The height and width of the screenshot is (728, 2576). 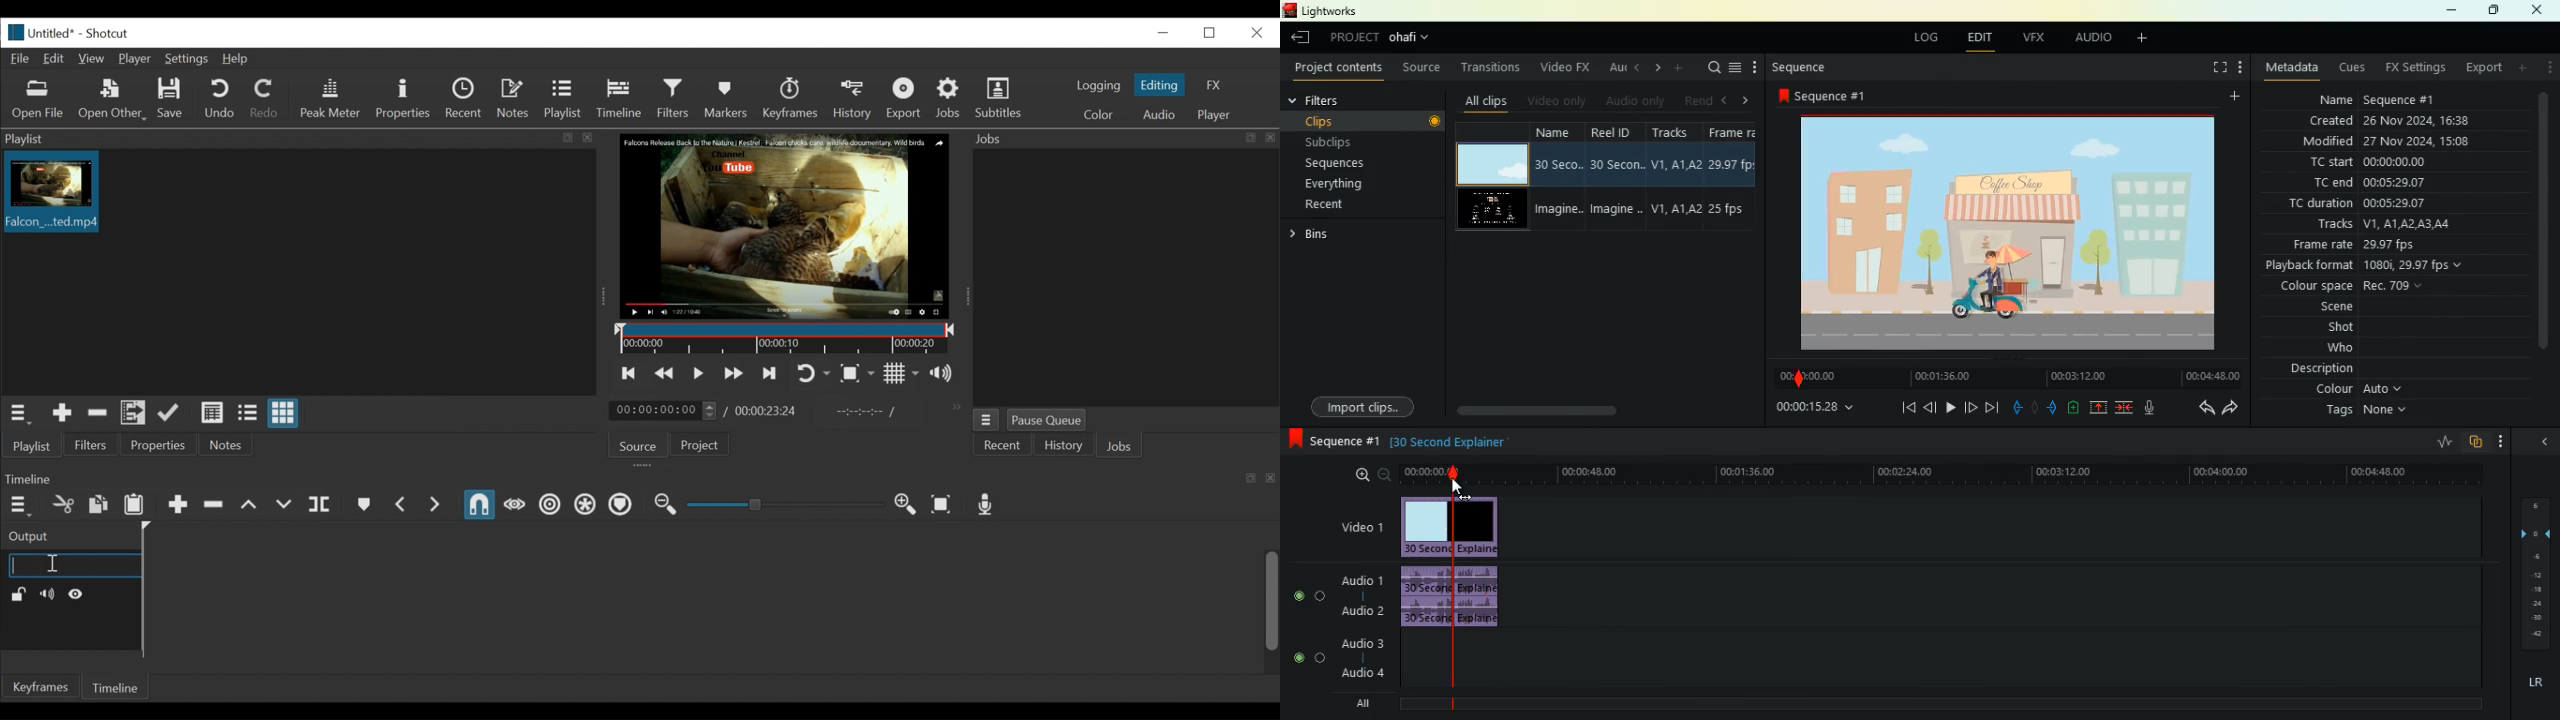 What do you see at coordinates (639, 480) in the screenshot?
I see `Timeline Panel` at bounding box center [639, 480].